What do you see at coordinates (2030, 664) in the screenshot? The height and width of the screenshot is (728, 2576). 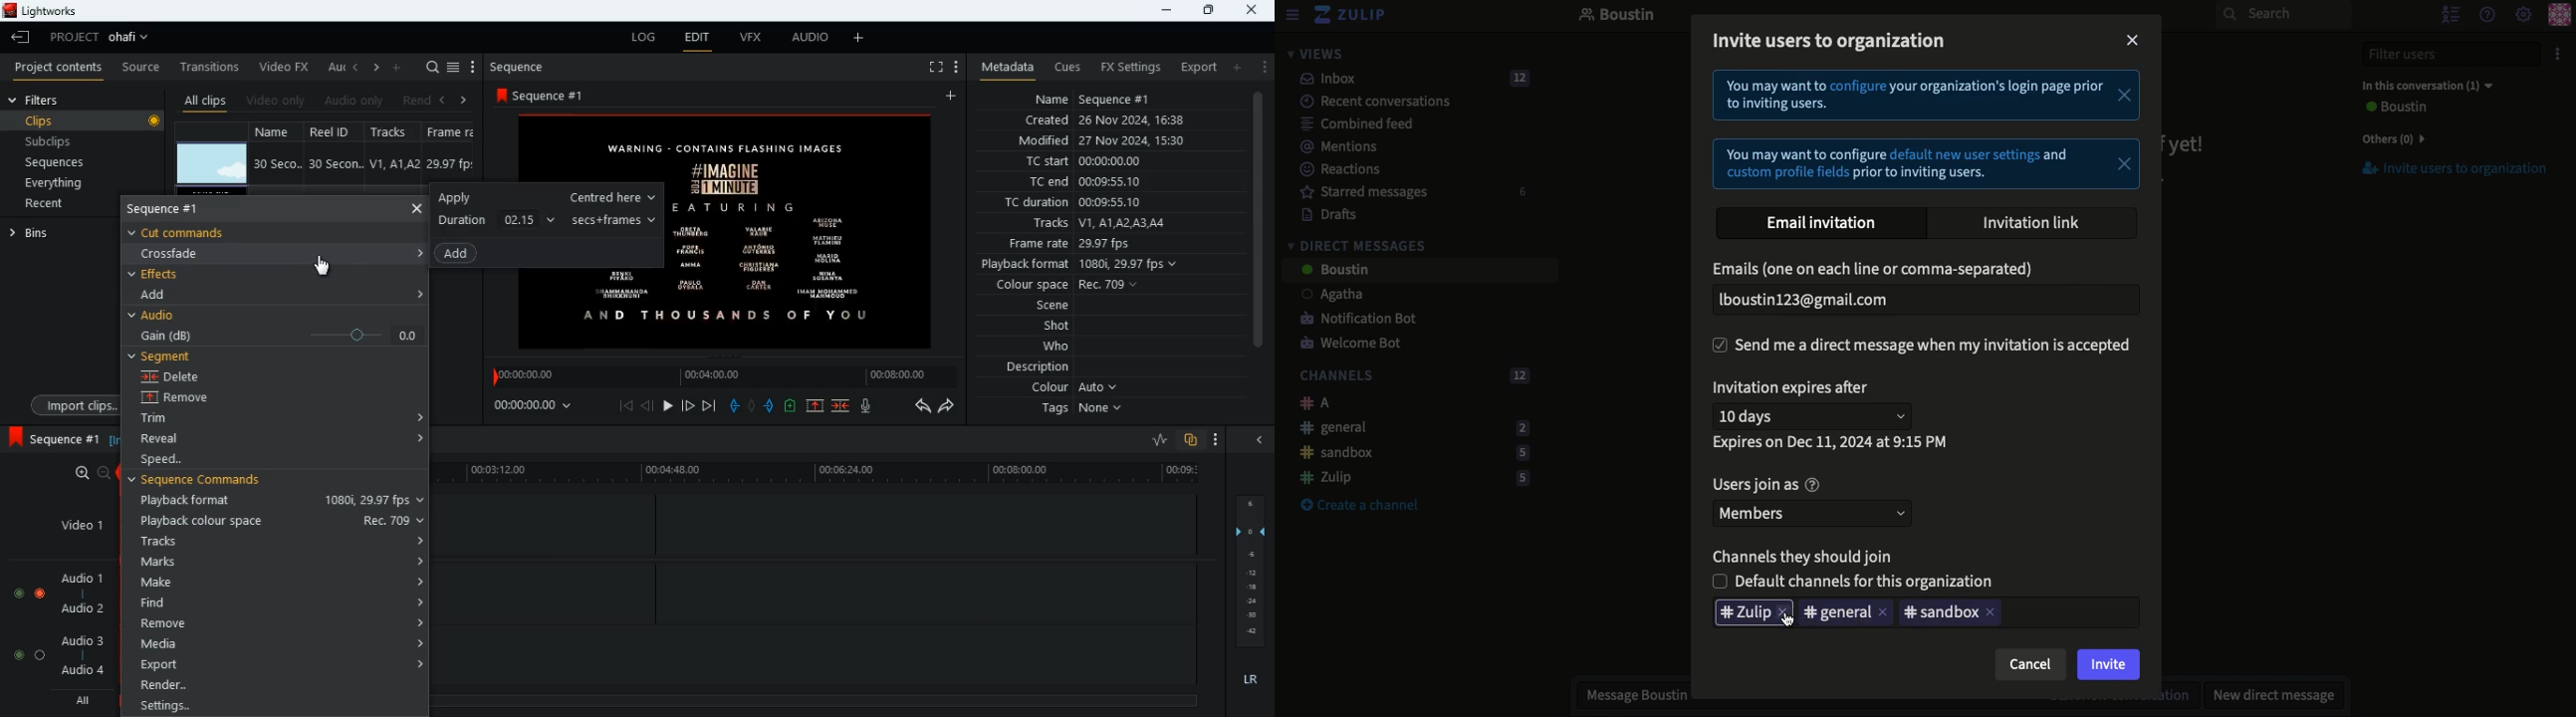 I see `Cancel` at bounding box center [2030, 664].